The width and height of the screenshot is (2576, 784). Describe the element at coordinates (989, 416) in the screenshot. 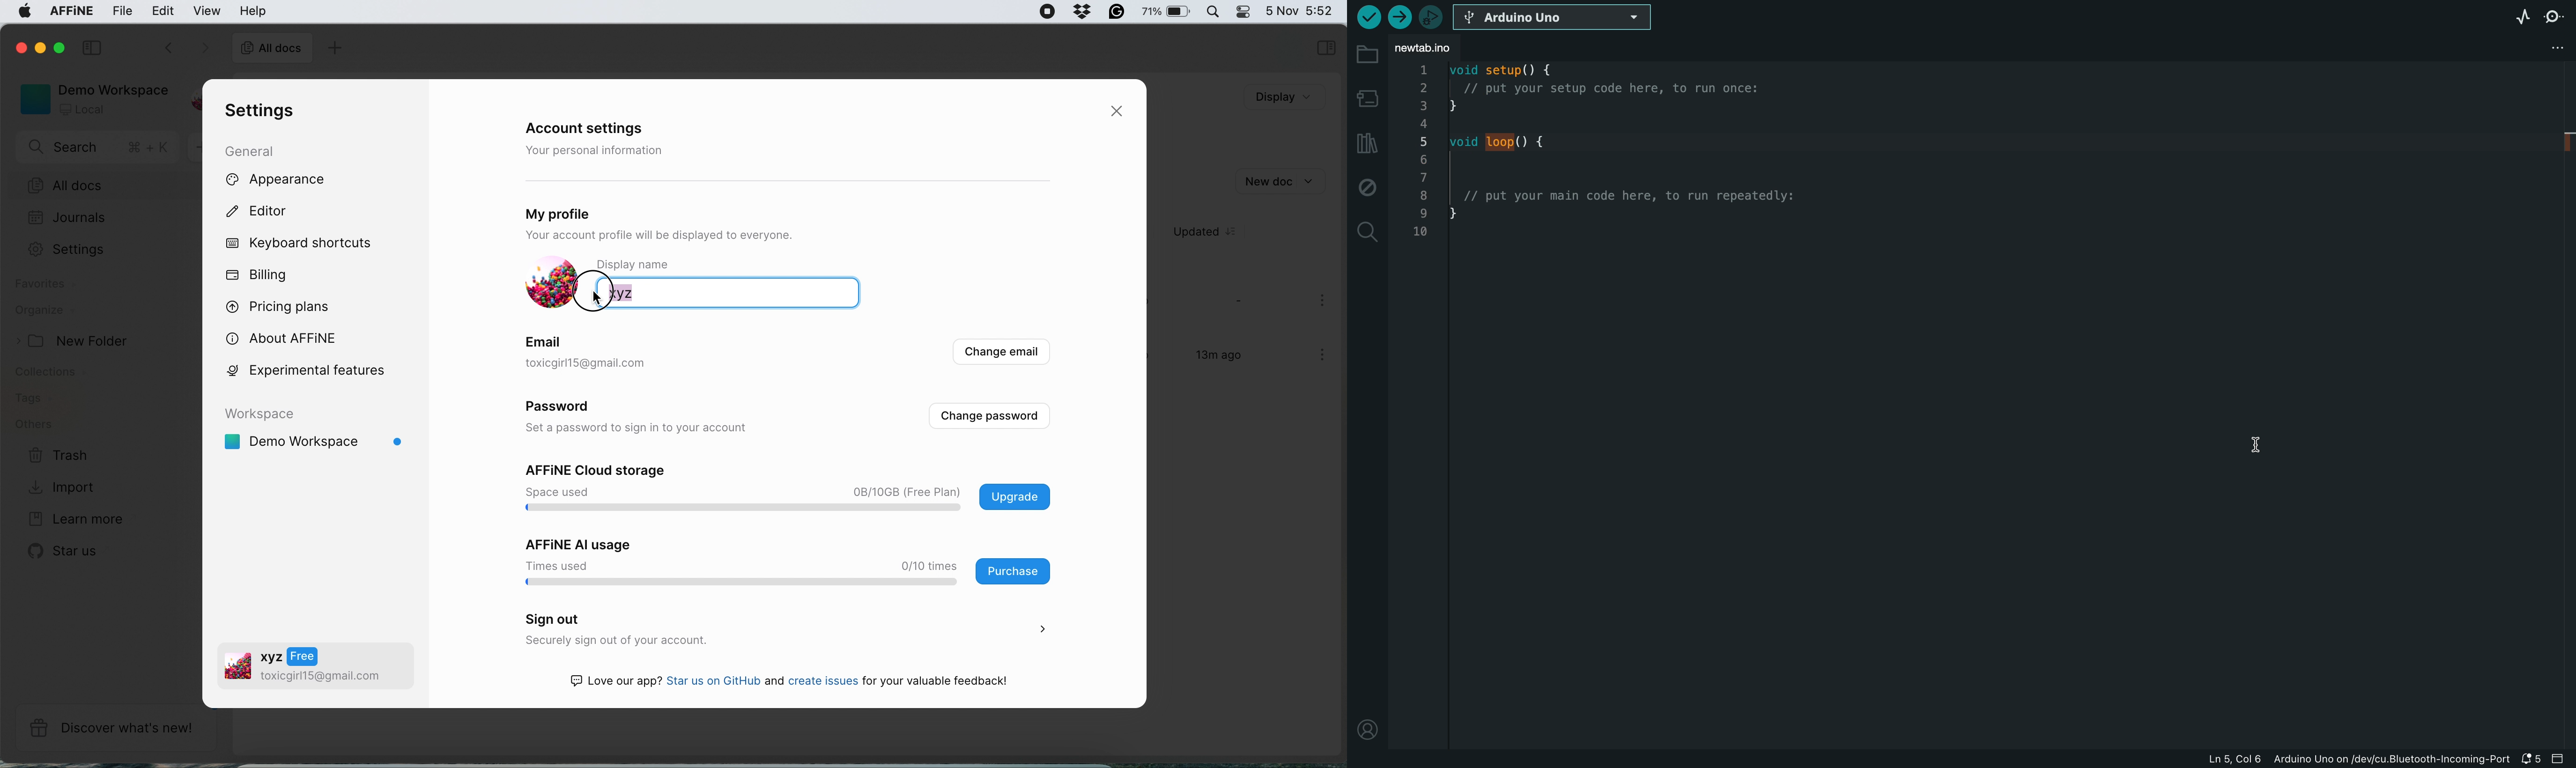

I see `change passwords` at that location.